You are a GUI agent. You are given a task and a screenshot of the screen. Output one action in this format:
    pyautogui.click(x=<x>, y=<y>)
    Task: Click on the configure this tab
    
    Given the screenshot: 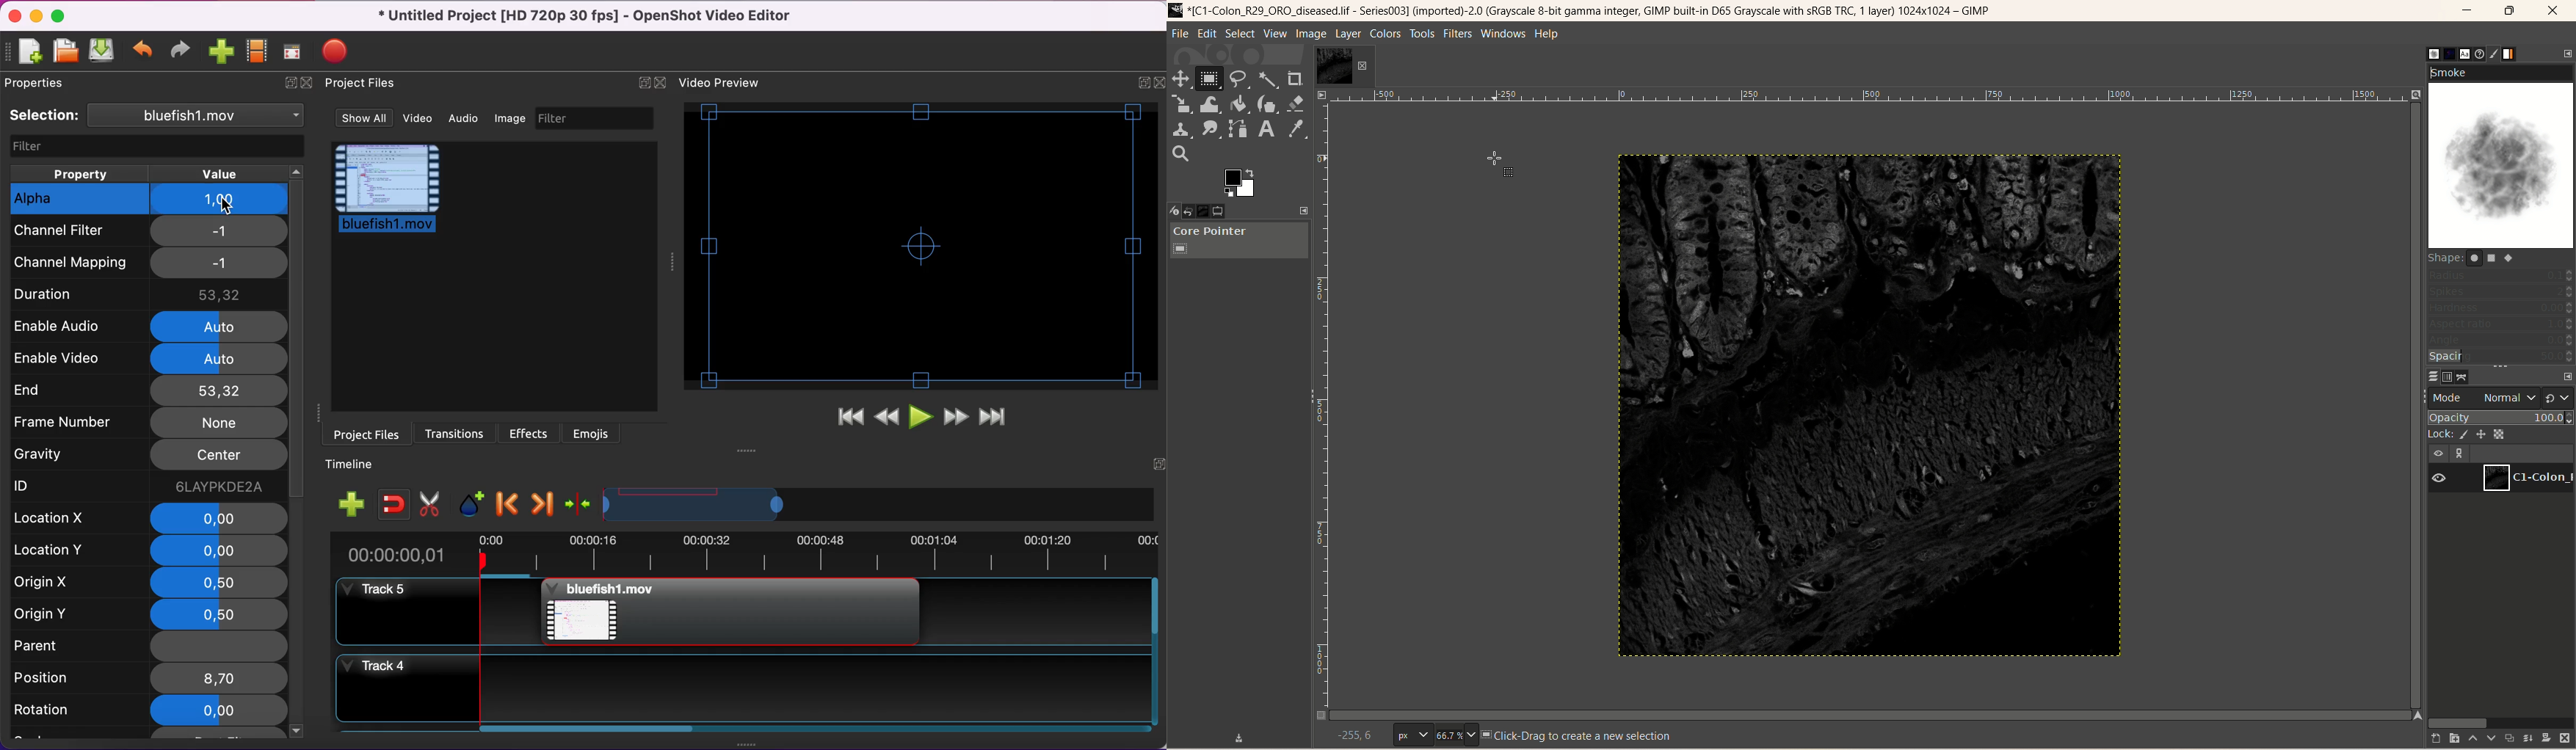 What is the action you would take?
    pyautogui.click(x=1303, y=211)
    